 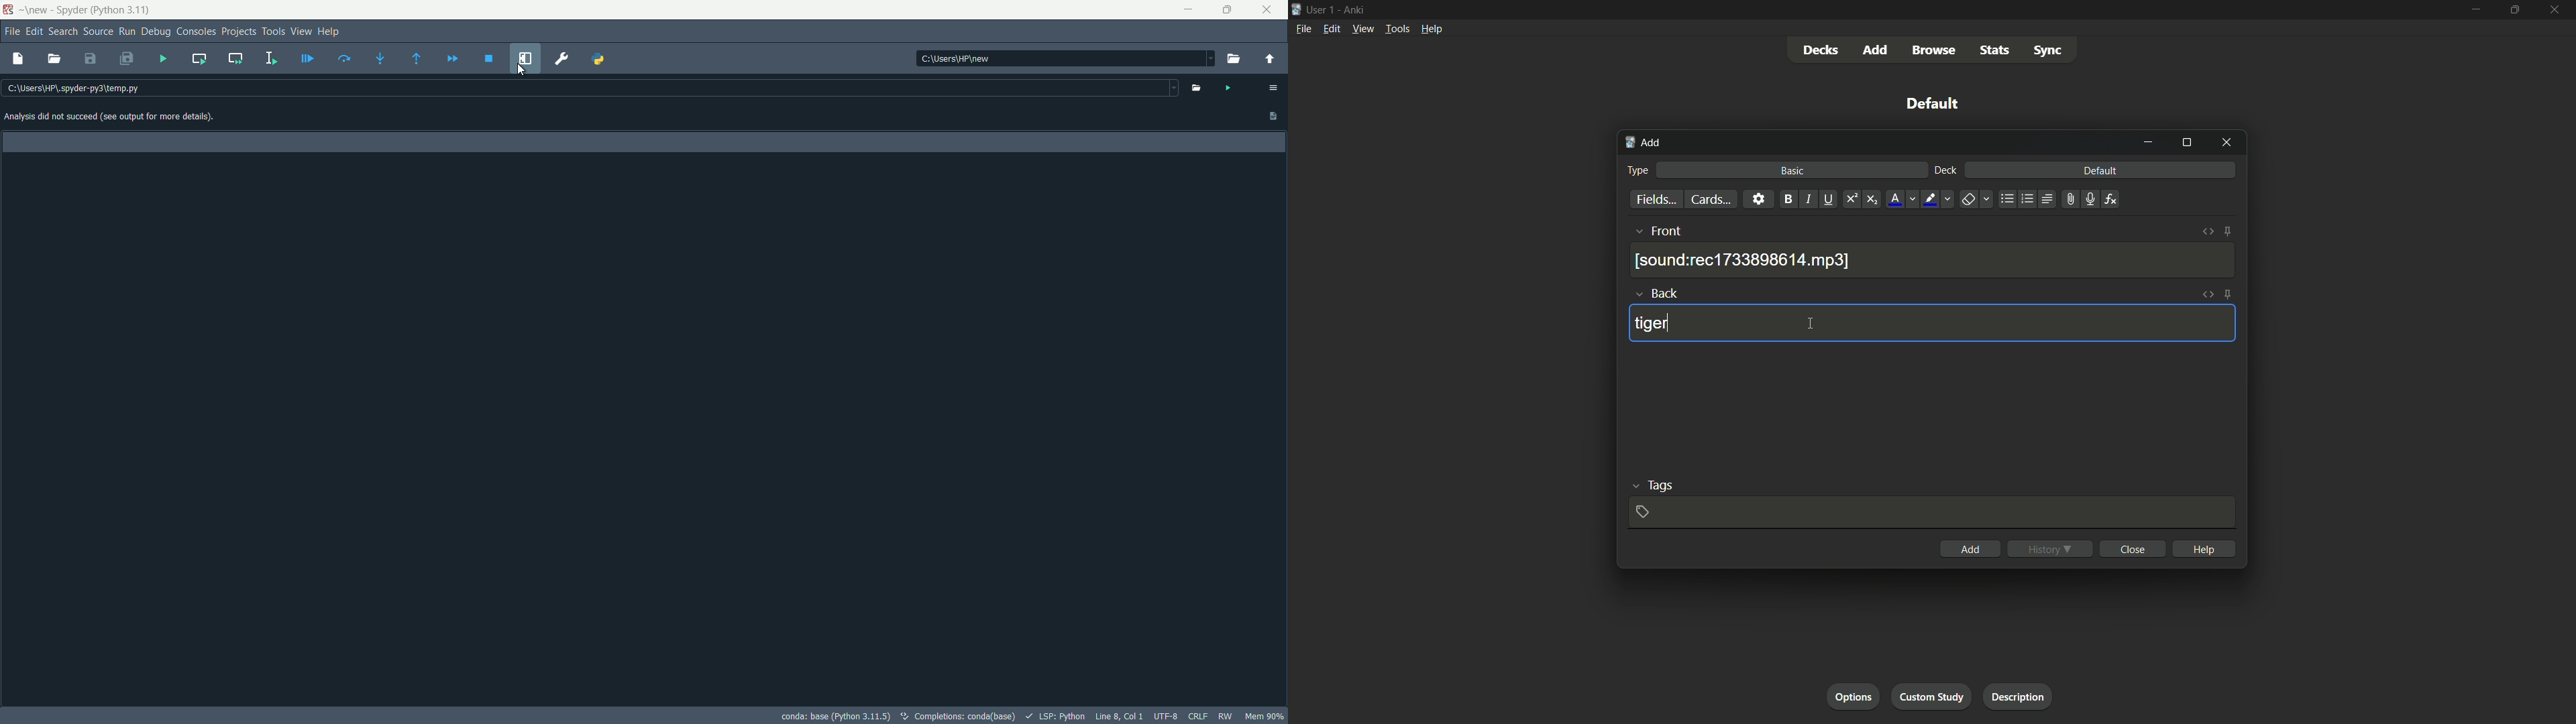 What do you see at coordinates (1874, 199) in the screenshot?
I see `subscript` at bounding box center [1874, 199].